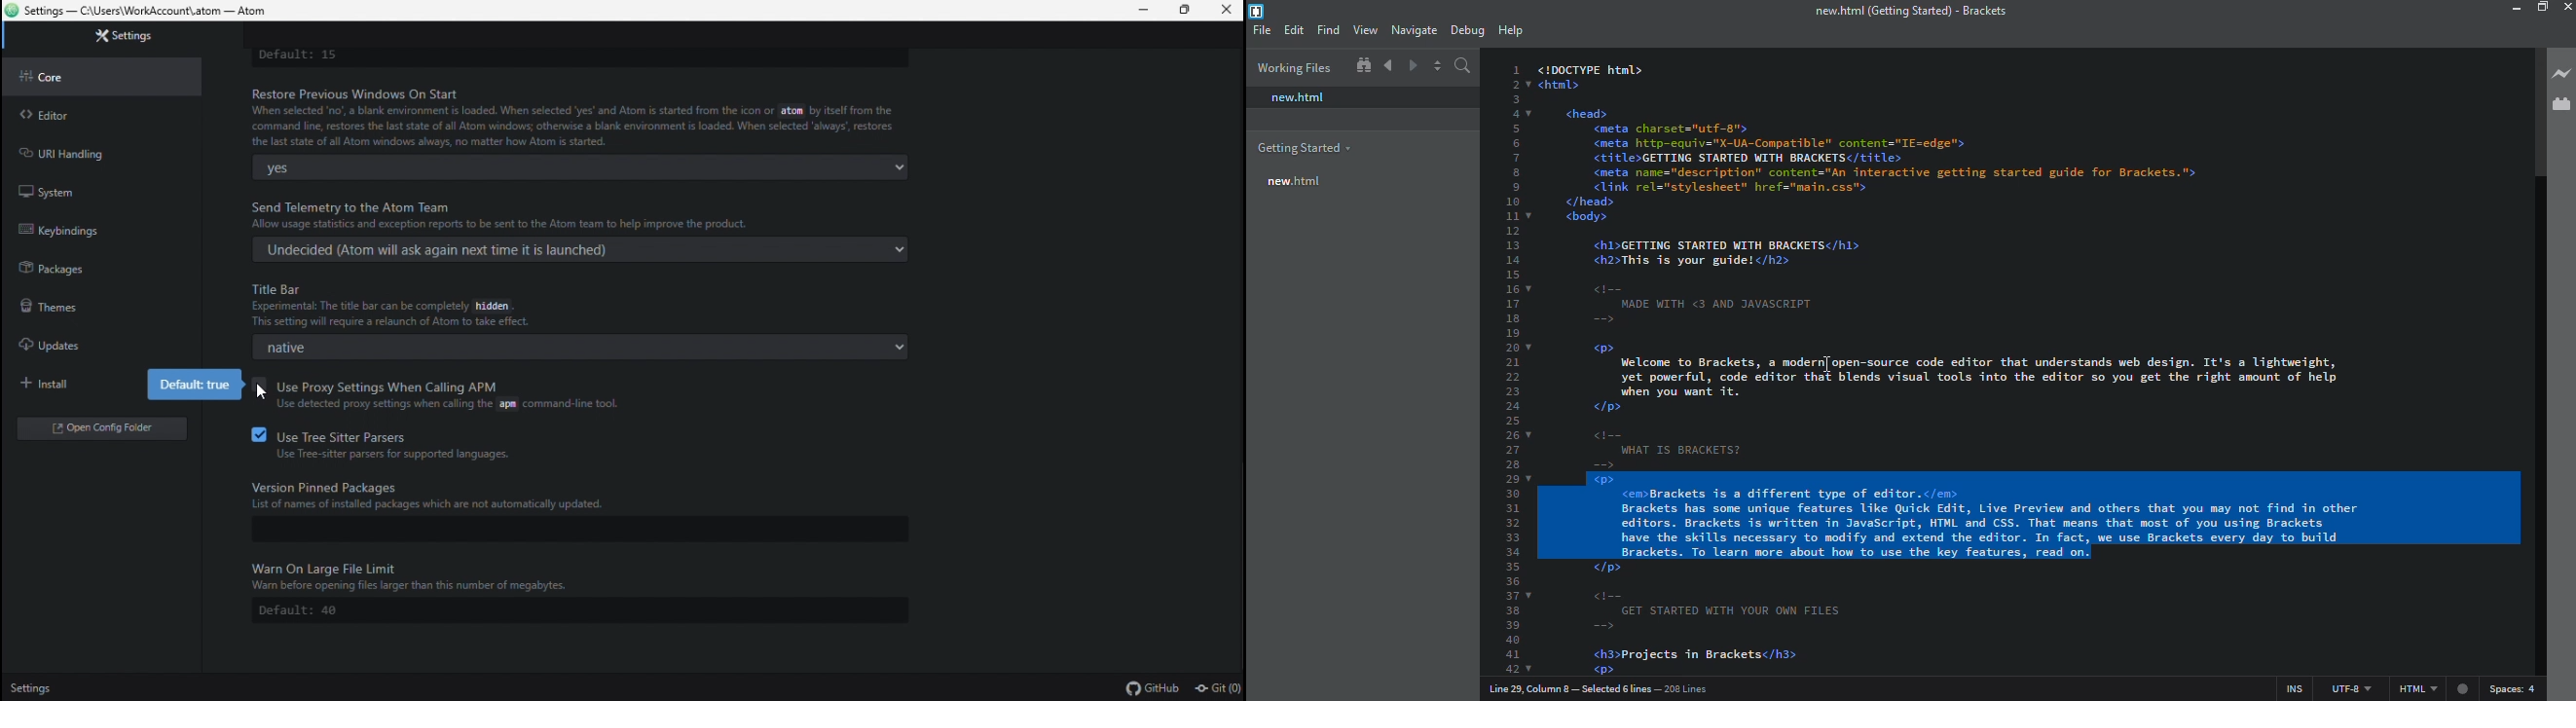 This screenshot has width=2576, height=728. What do you see at coordinates (2567, 5) in the screenshot?
I see `close` at bounding box center [2567, 5].